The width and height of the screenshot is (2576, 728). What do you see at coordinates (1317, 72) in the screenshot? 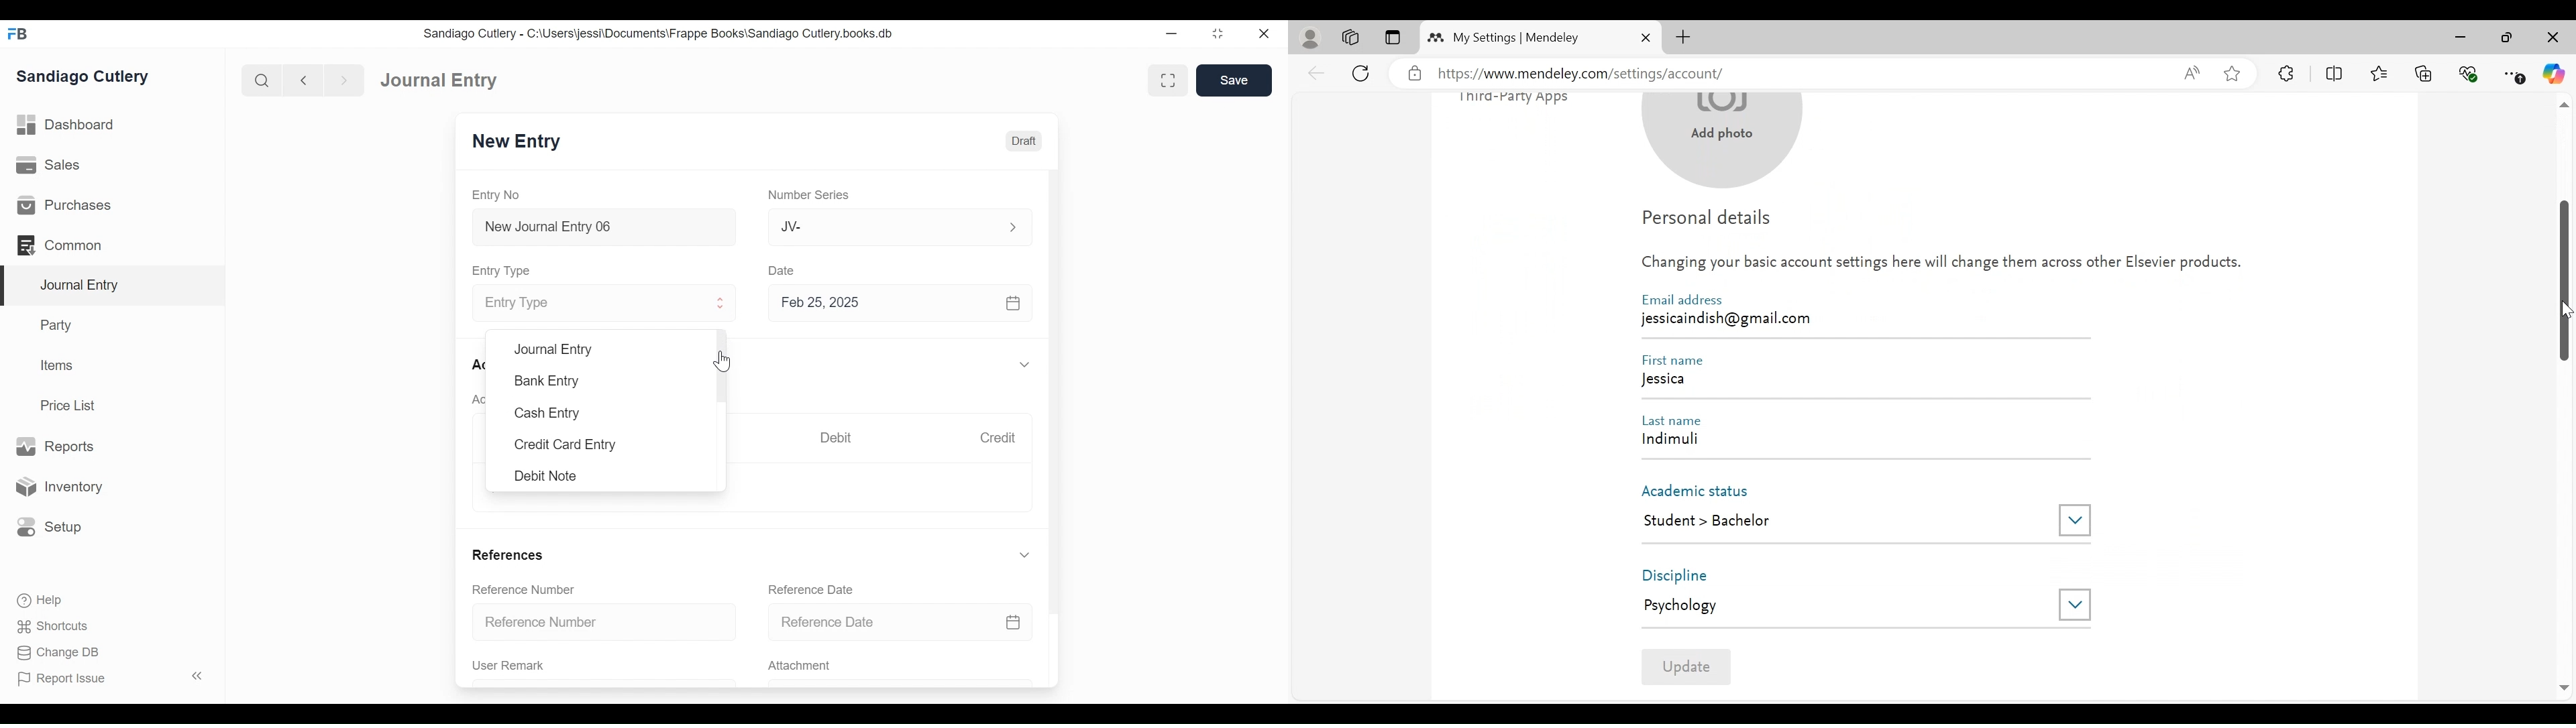
I see ` back` at bounding box center [1317, 72].